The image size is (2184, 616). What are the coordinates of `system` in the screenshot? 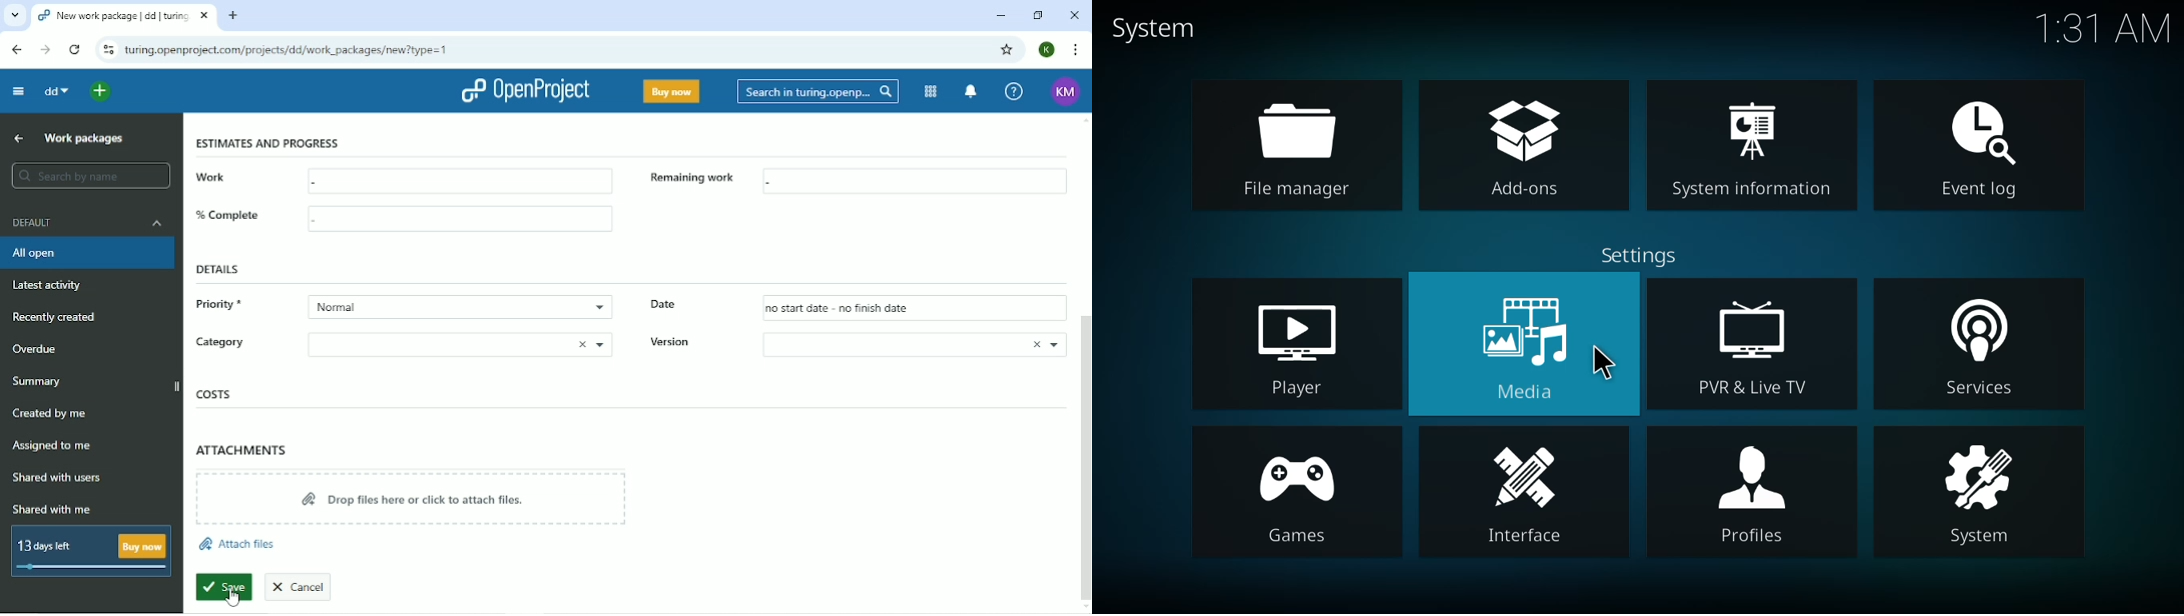 It's located at (1158, 30).